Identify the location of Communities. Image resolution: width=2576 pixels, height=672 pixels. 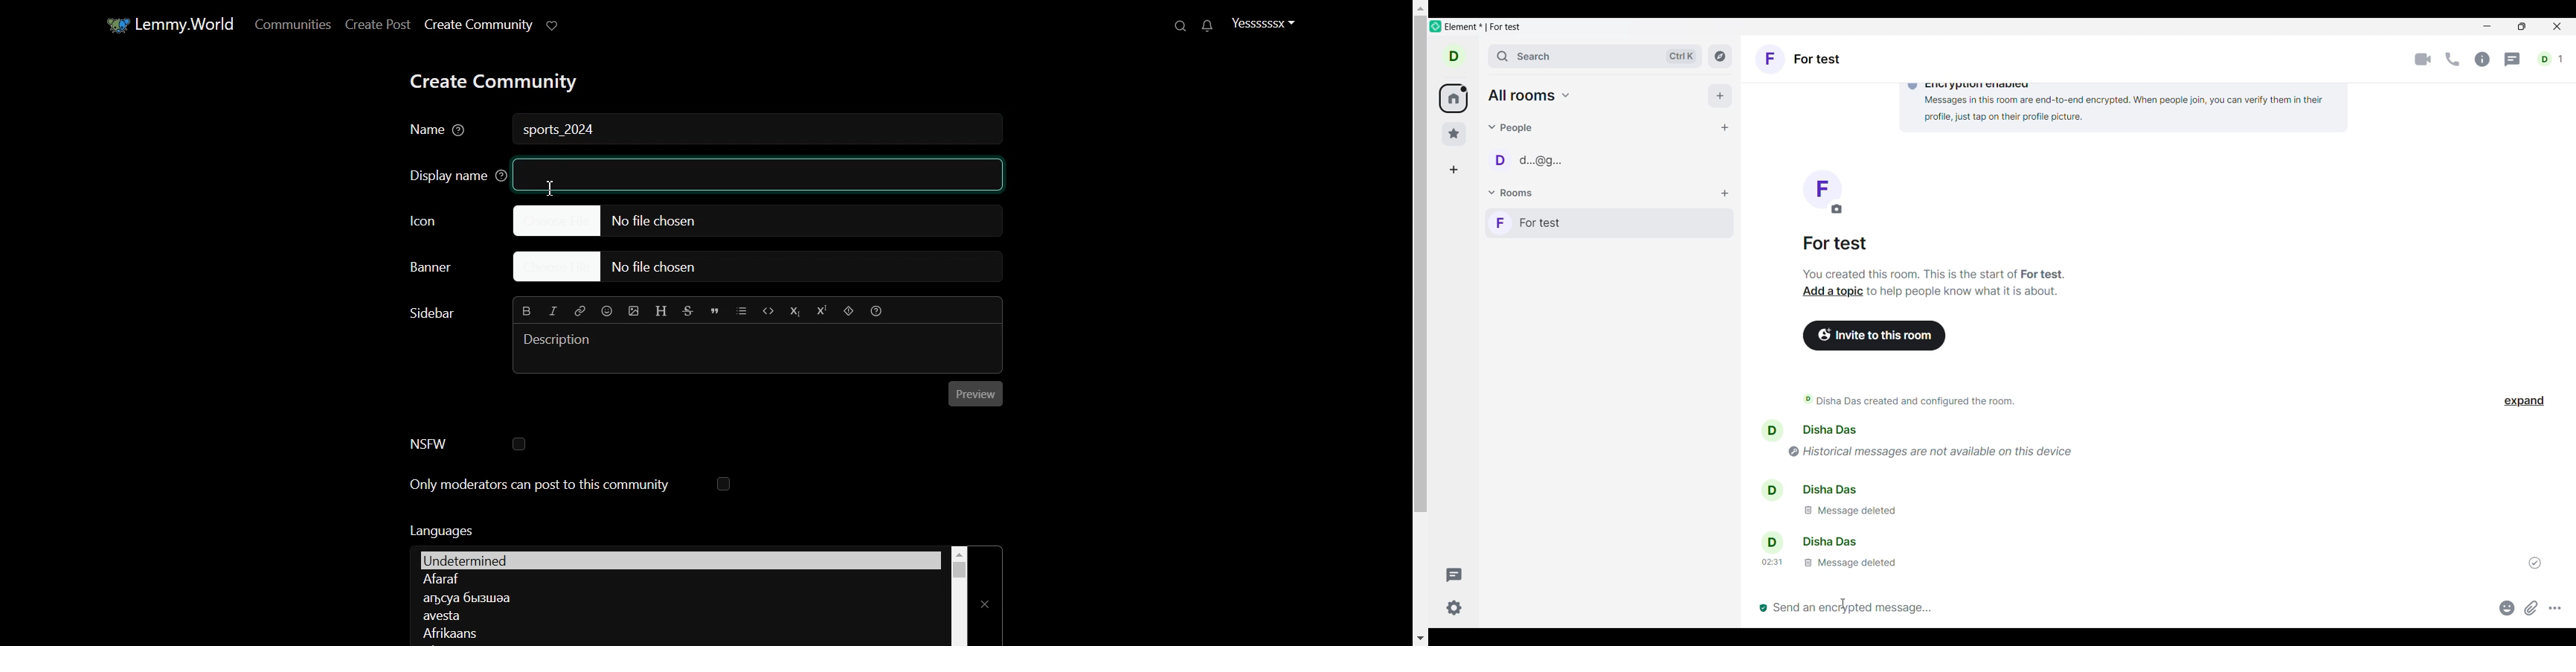
(290, 24).